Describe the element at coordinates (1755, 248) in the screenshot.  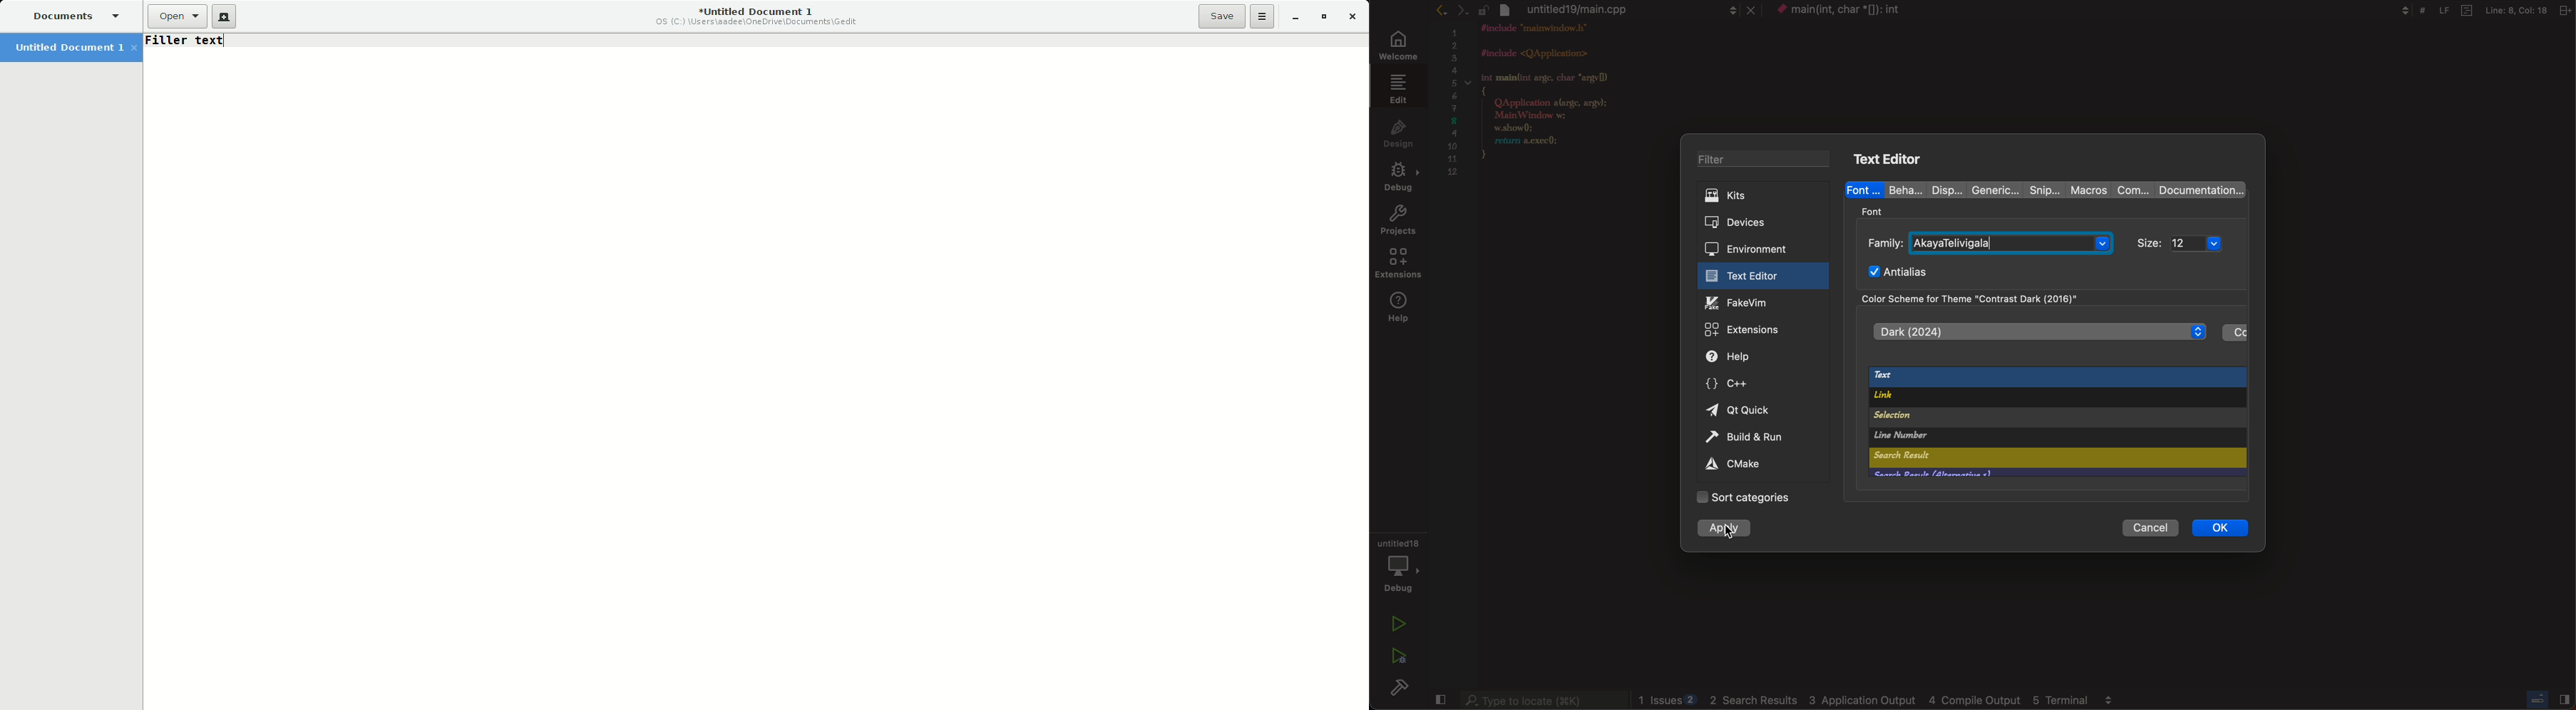
I see `environment` at that location.